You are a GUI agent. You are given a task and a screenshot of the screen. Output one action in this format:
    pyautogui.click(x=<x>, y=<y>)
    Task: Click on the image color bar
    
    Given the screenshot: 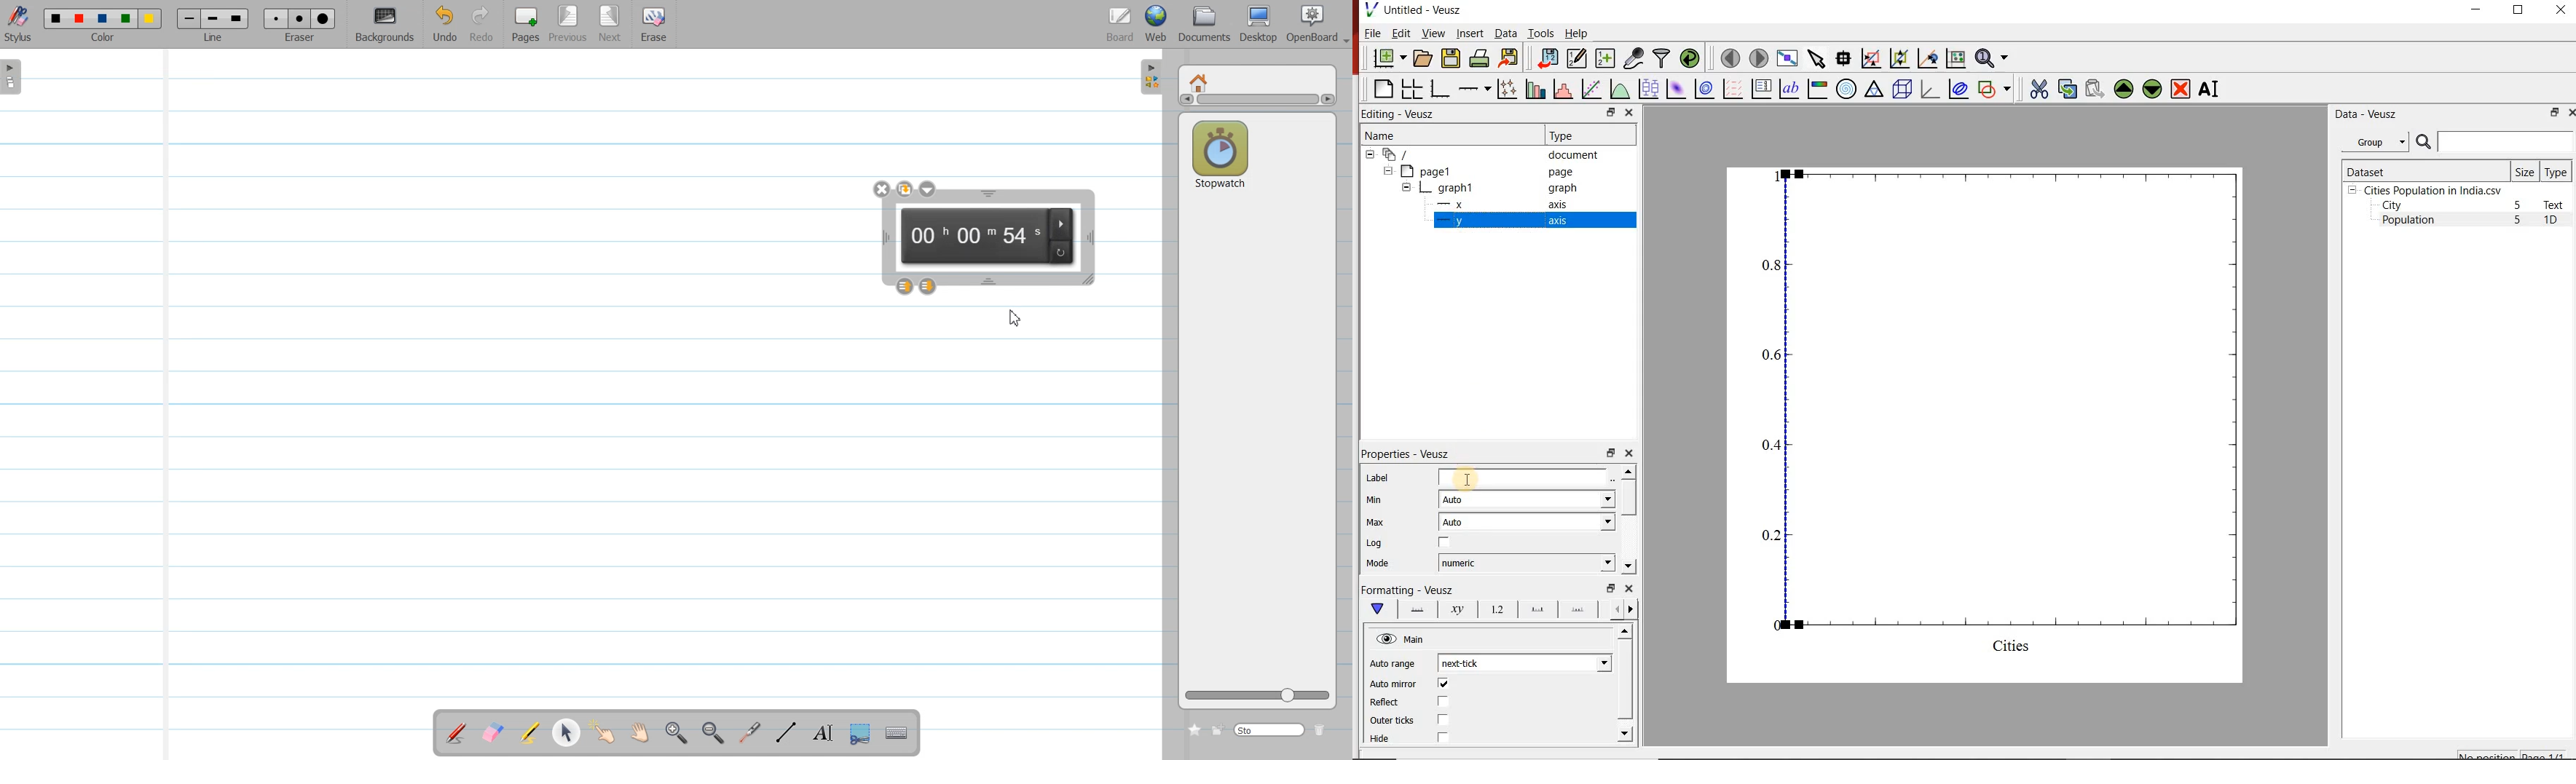 What is the action you would take?
    pyautogui.click(x=1817, y=89)
    